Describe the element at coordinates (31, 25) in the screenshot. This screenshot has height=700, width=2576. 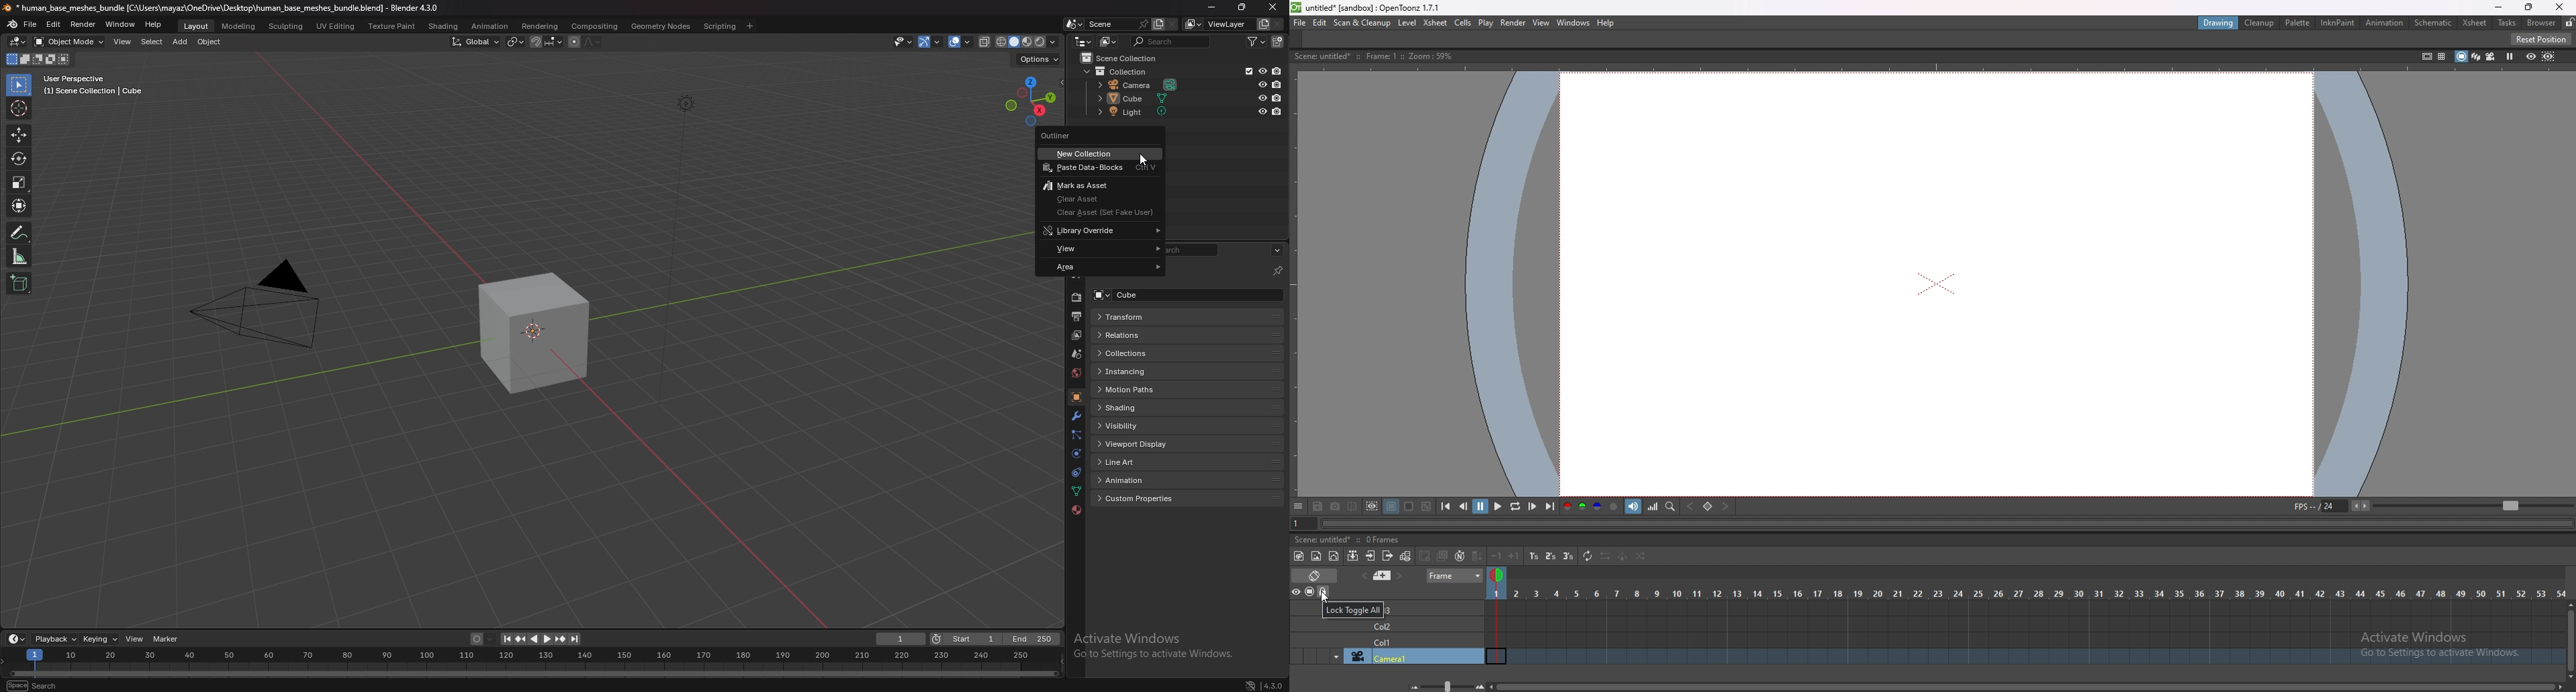
I see `file` at that location.